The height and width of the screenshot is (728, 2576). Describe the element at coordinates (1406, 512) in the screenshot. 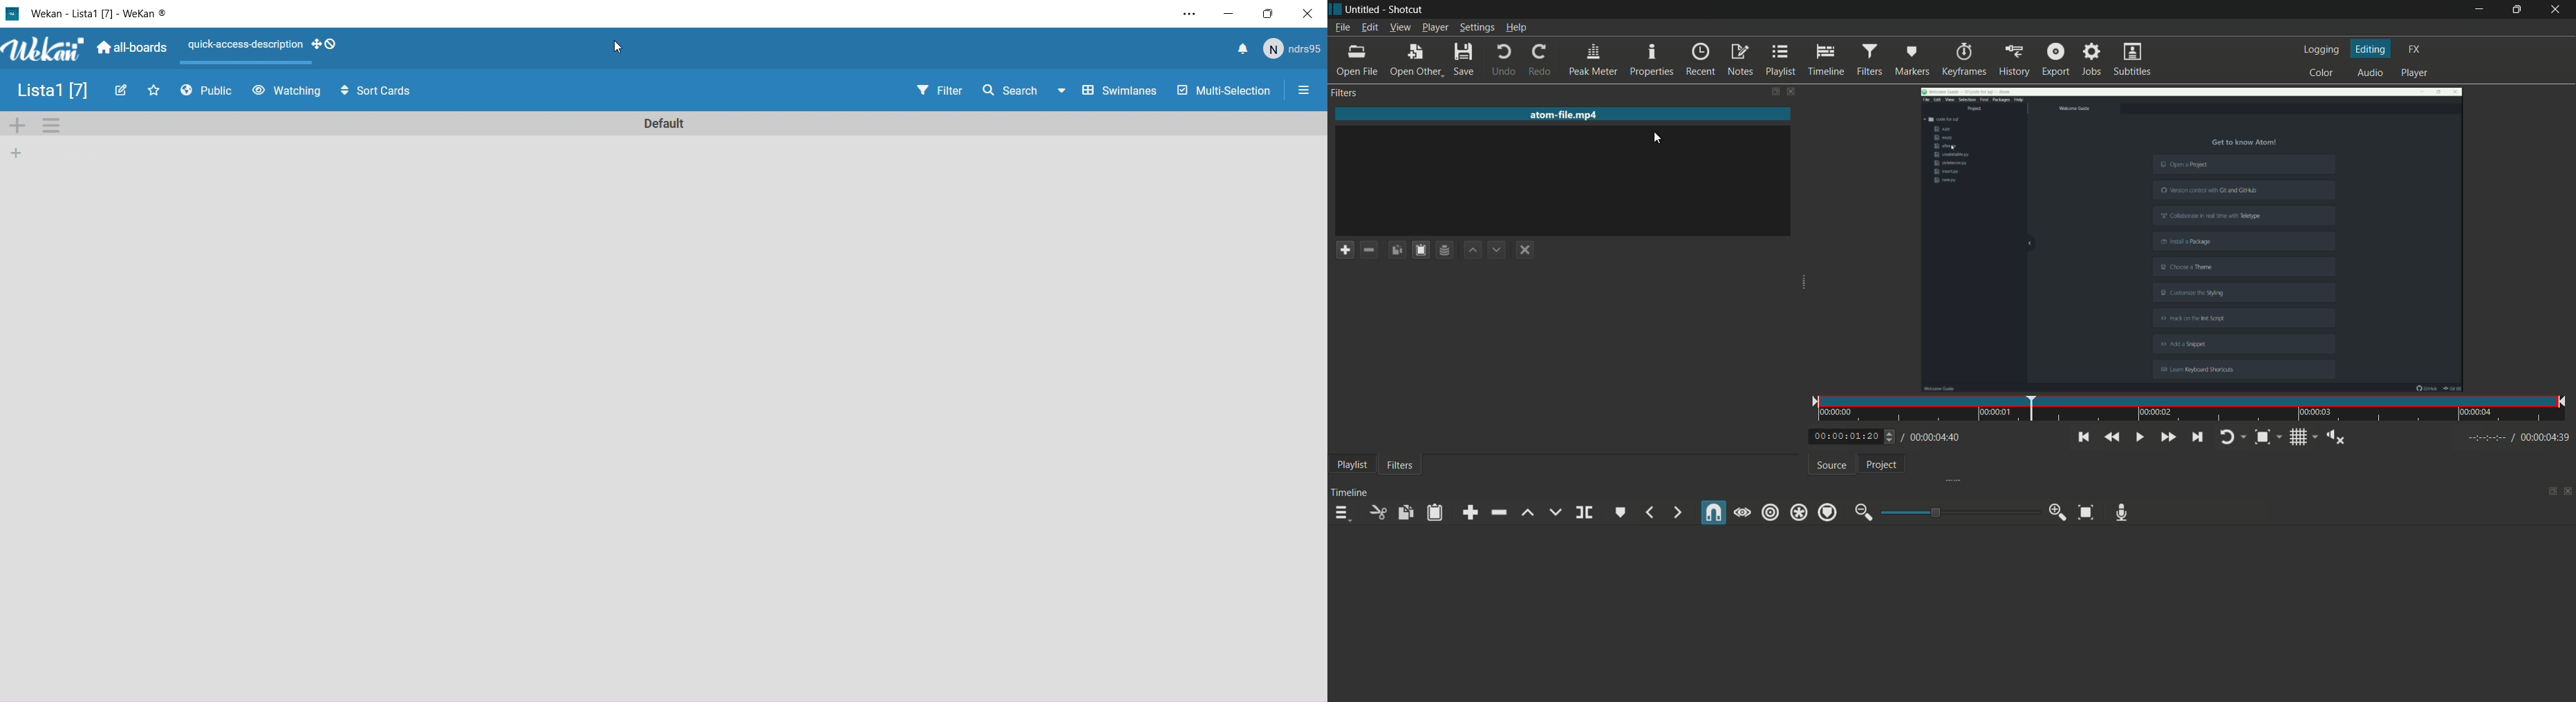

I see `copy` at that location.